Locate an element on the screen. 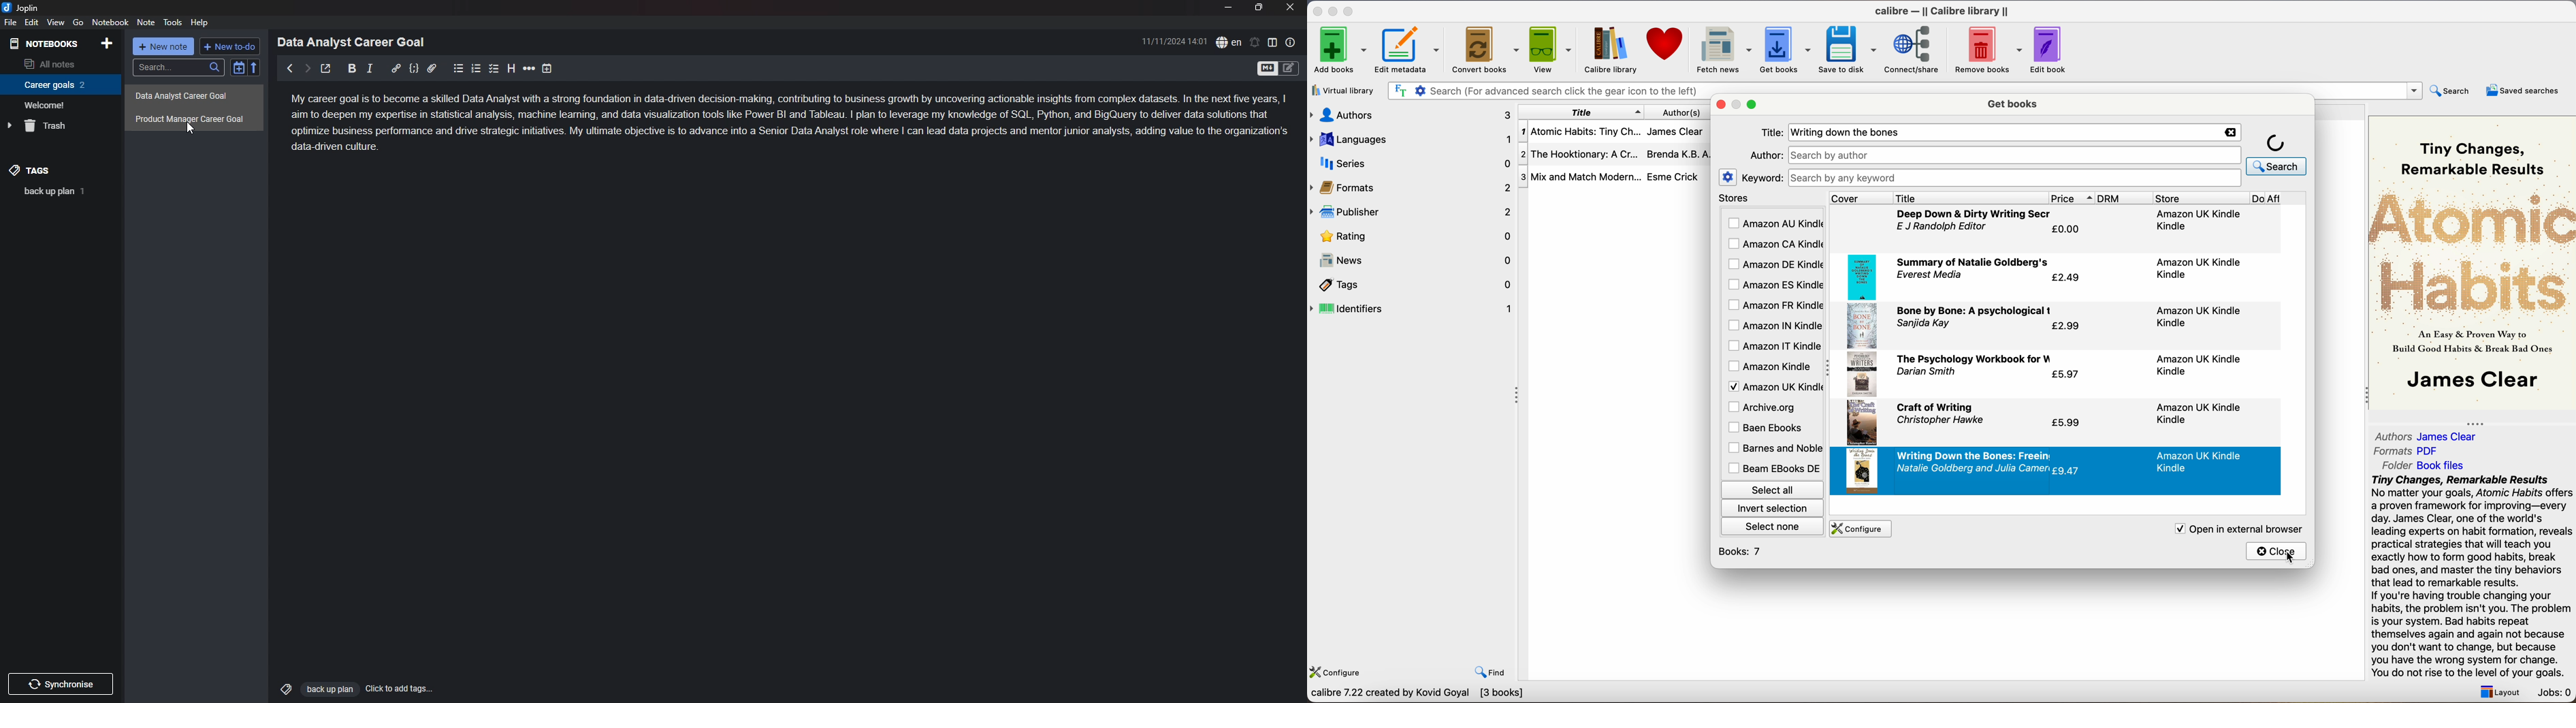  note properties is located at coordinates (1291, 42).